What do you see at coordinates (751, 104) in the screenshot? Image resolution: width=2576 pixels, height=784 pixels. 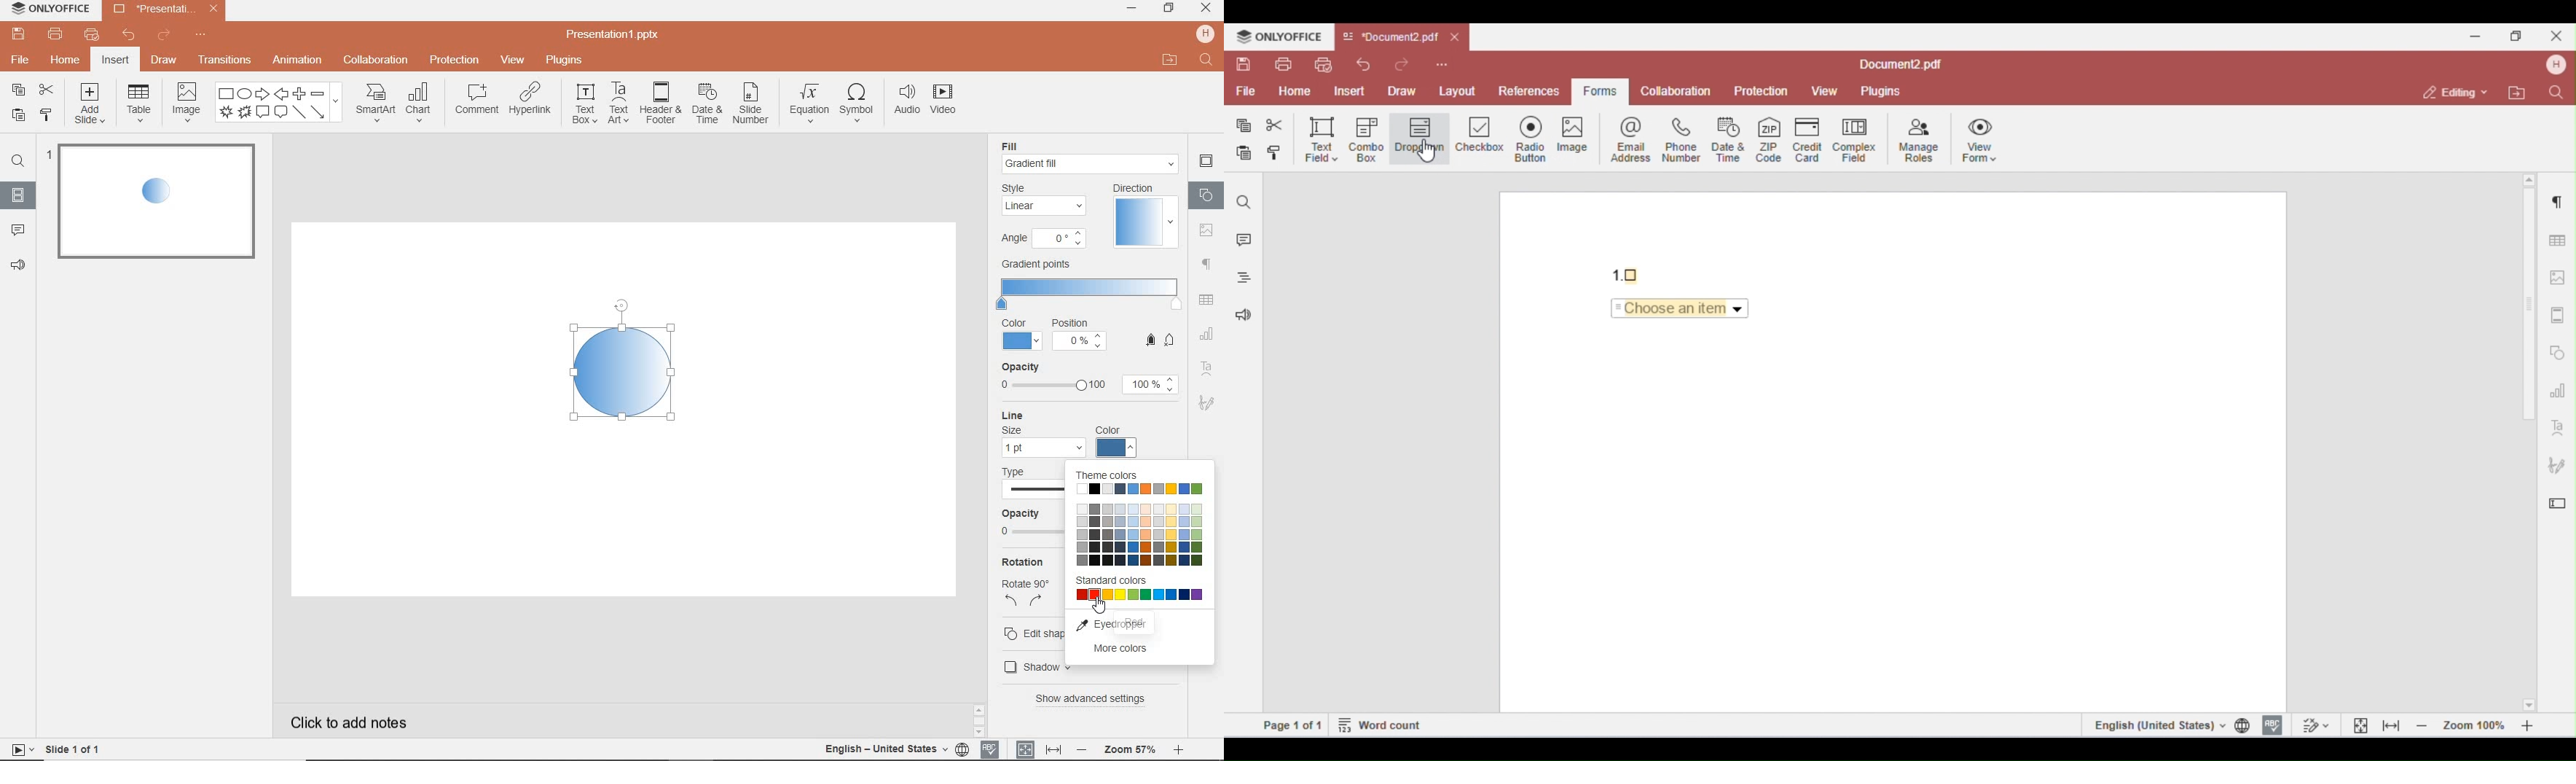 I see `slide number` at bounding box center [751, 104].